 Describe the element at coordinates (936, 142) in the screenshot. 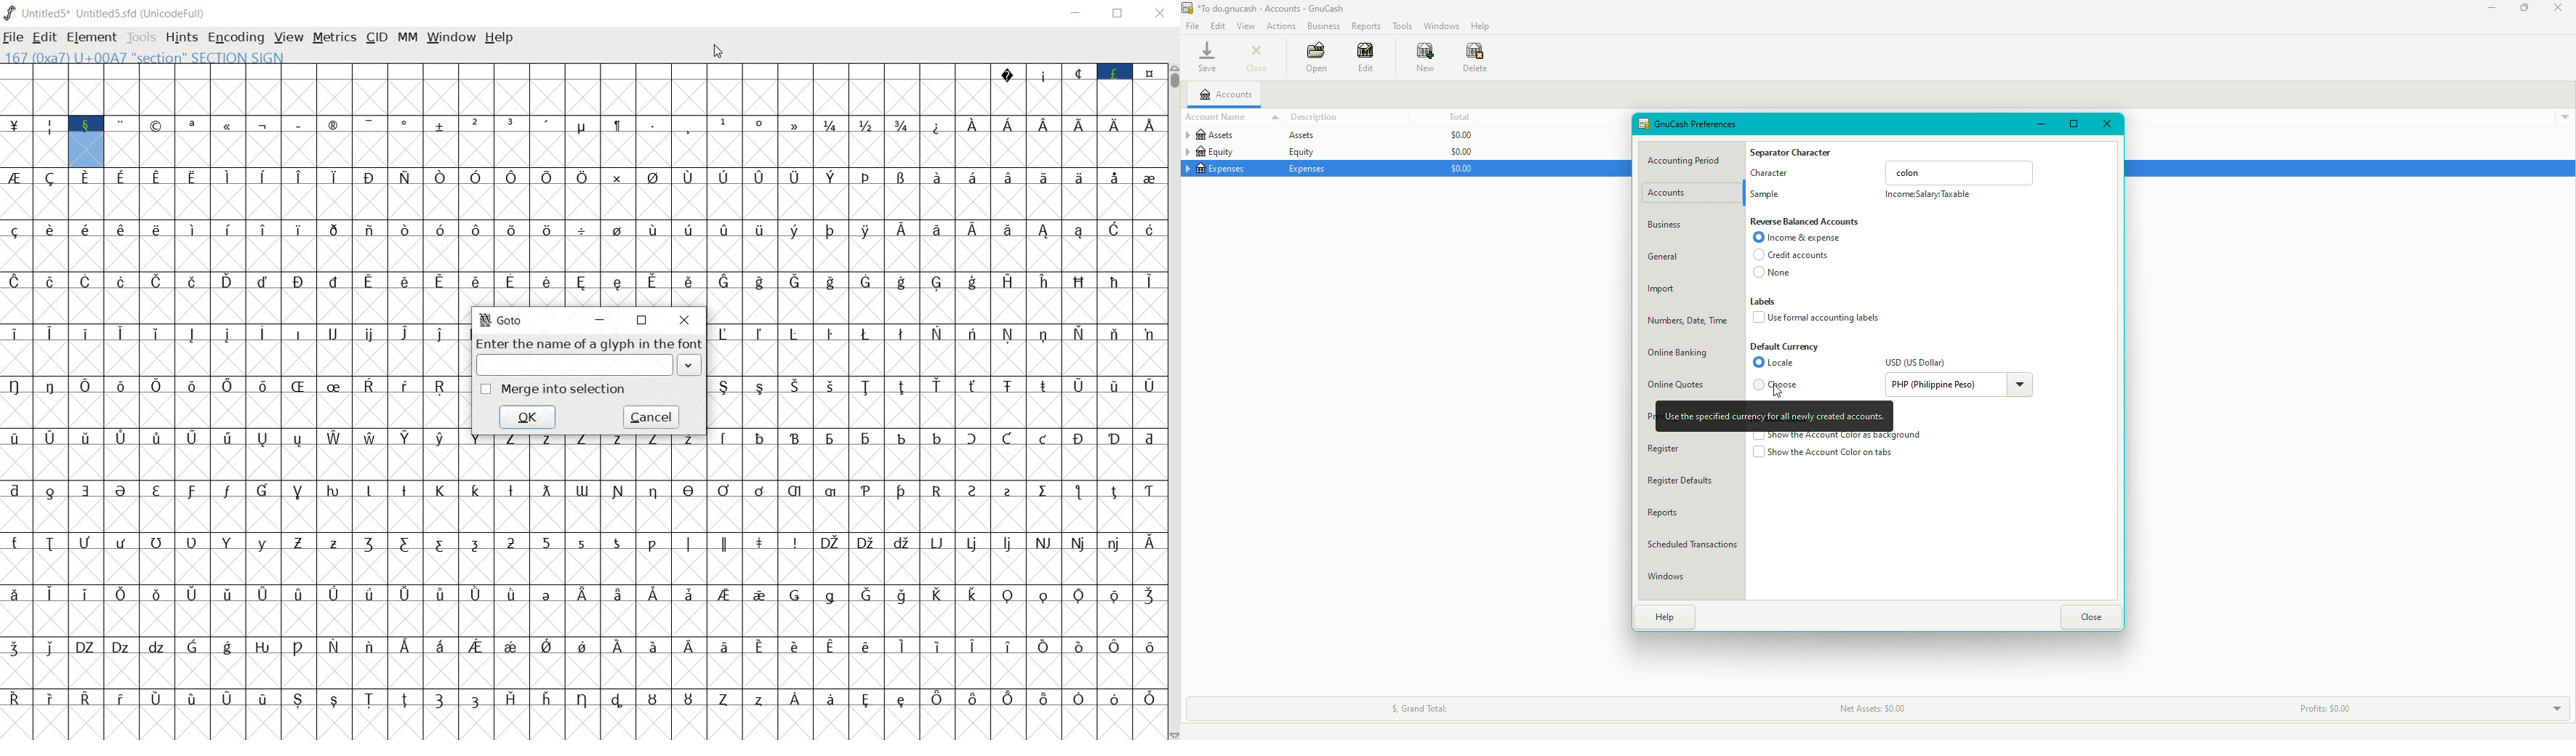

I see `special characters` at that location.